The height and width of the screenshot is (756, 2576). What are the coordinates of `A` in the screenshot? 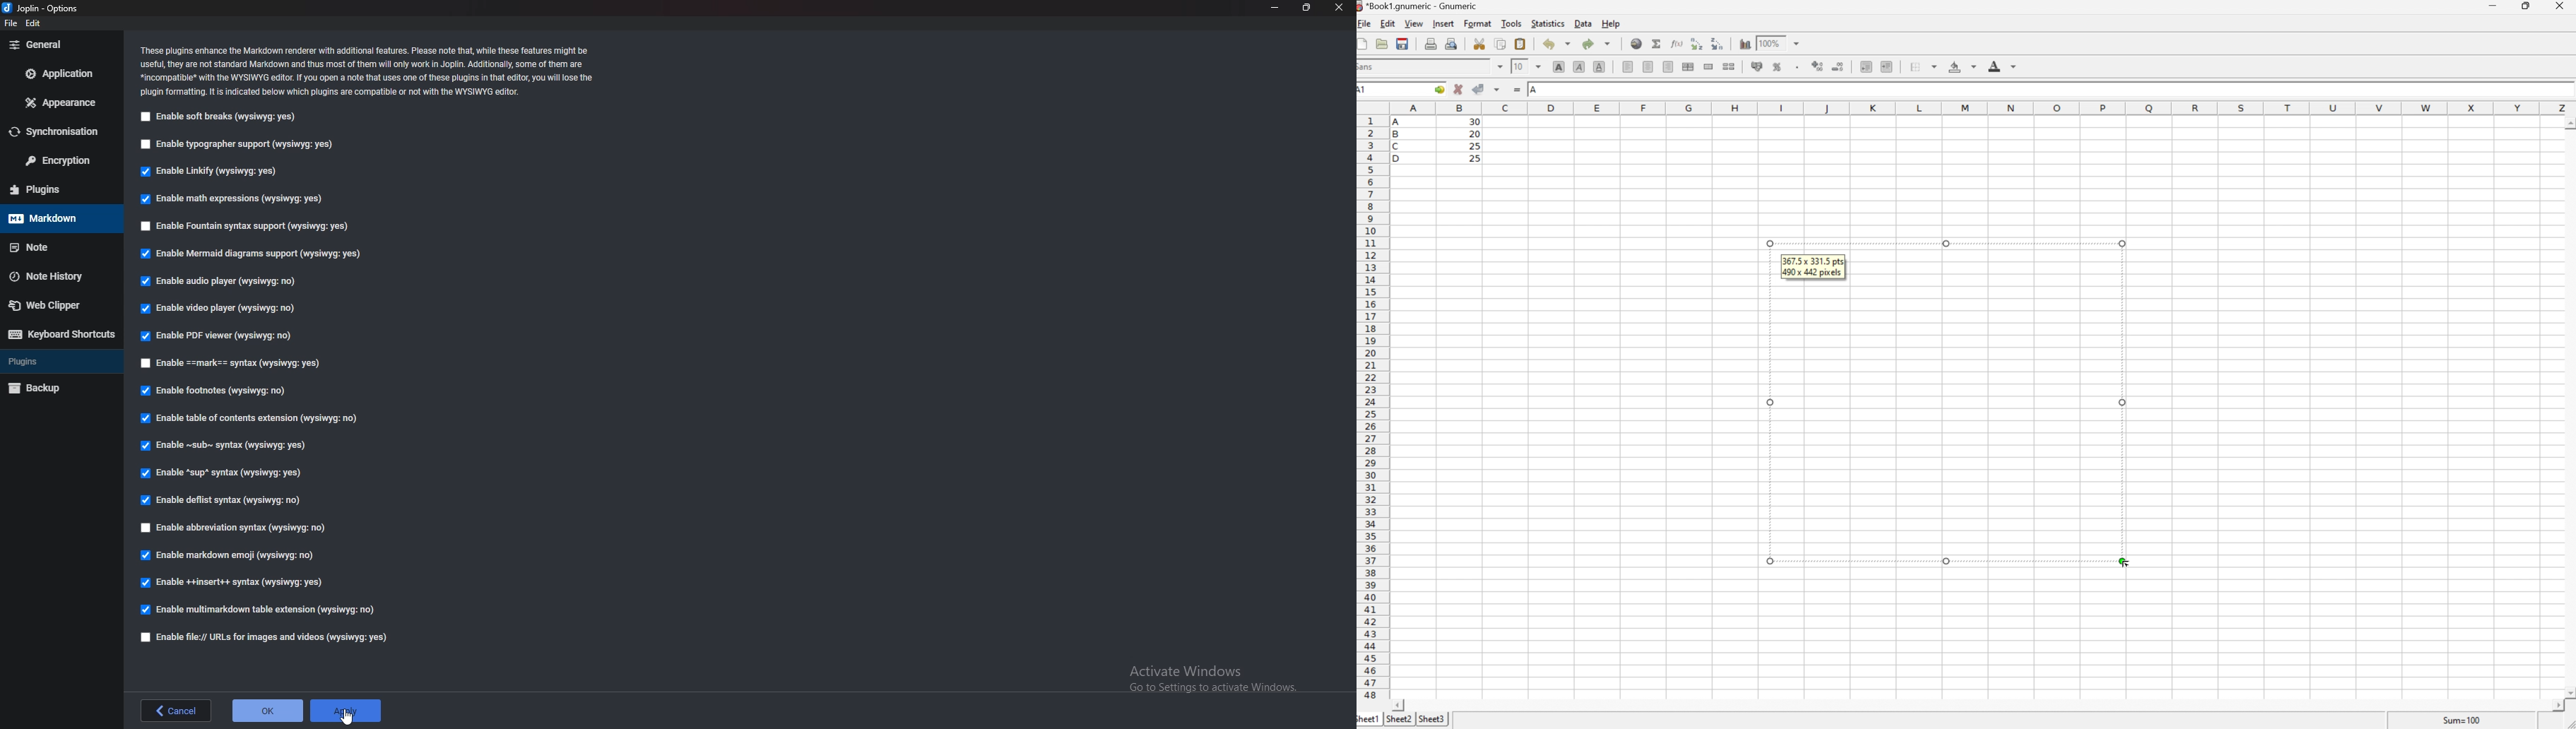 It's located at (1400, 120).